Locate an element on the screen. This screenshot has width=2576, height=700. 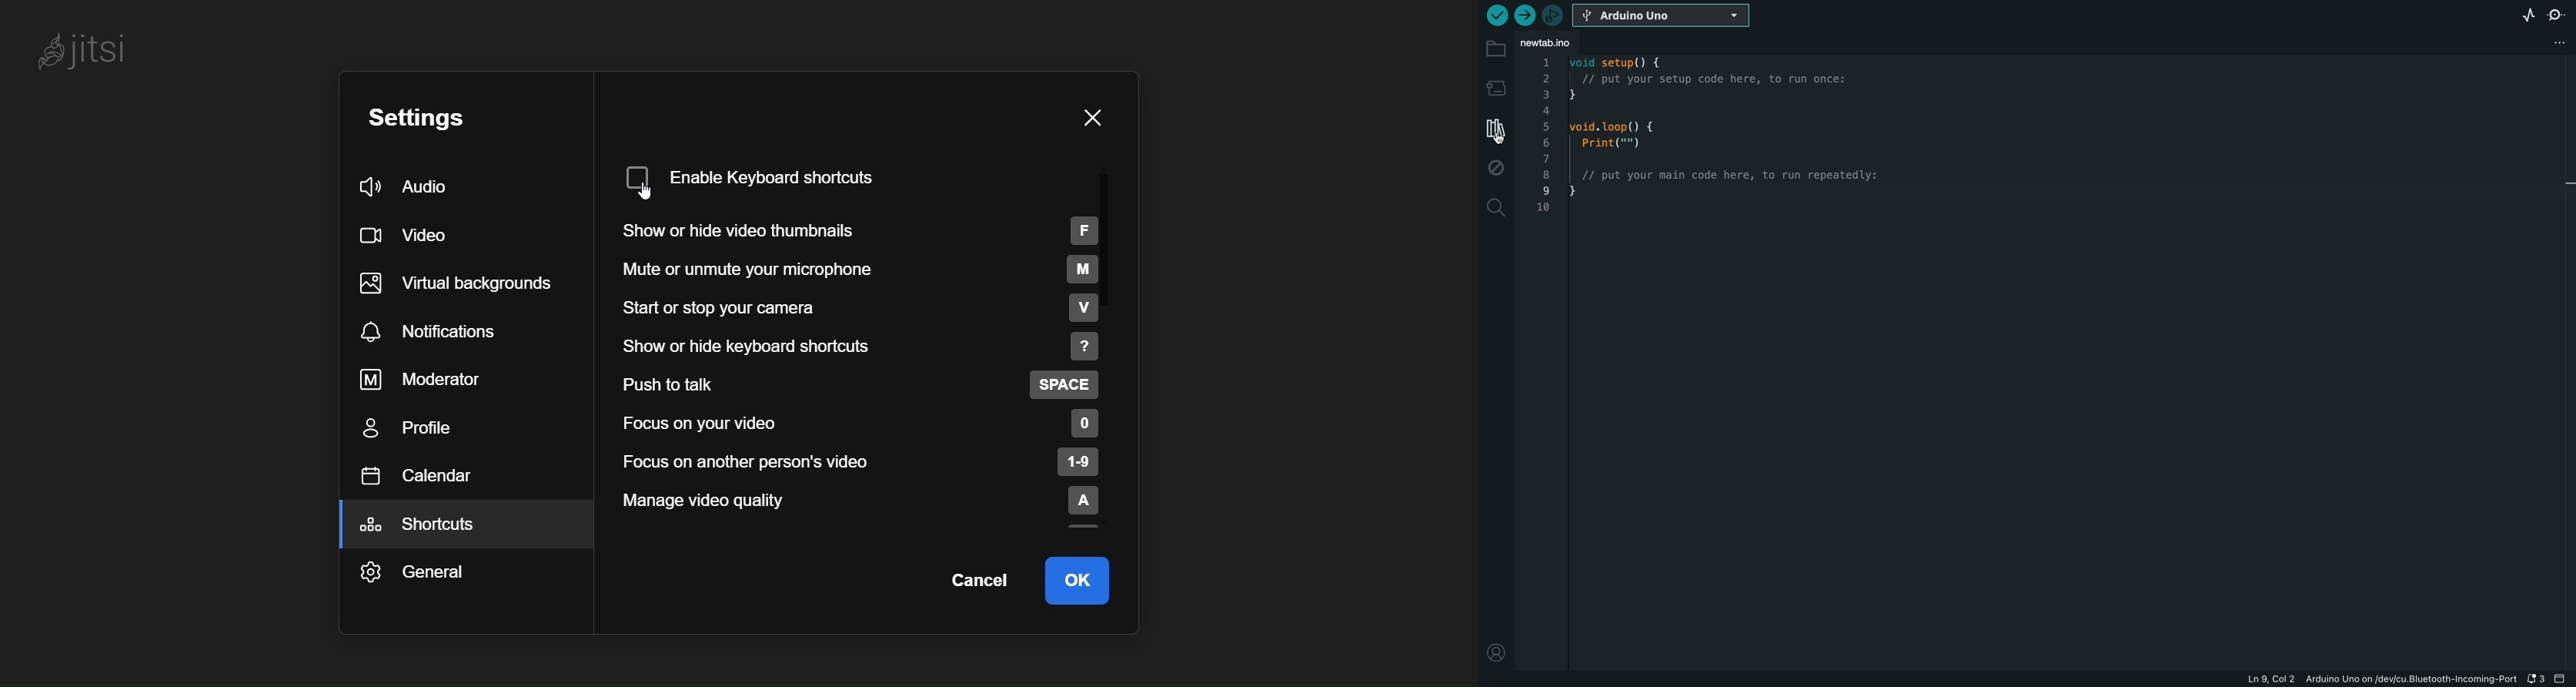
board selecter is located at coordinates (1668, 16).